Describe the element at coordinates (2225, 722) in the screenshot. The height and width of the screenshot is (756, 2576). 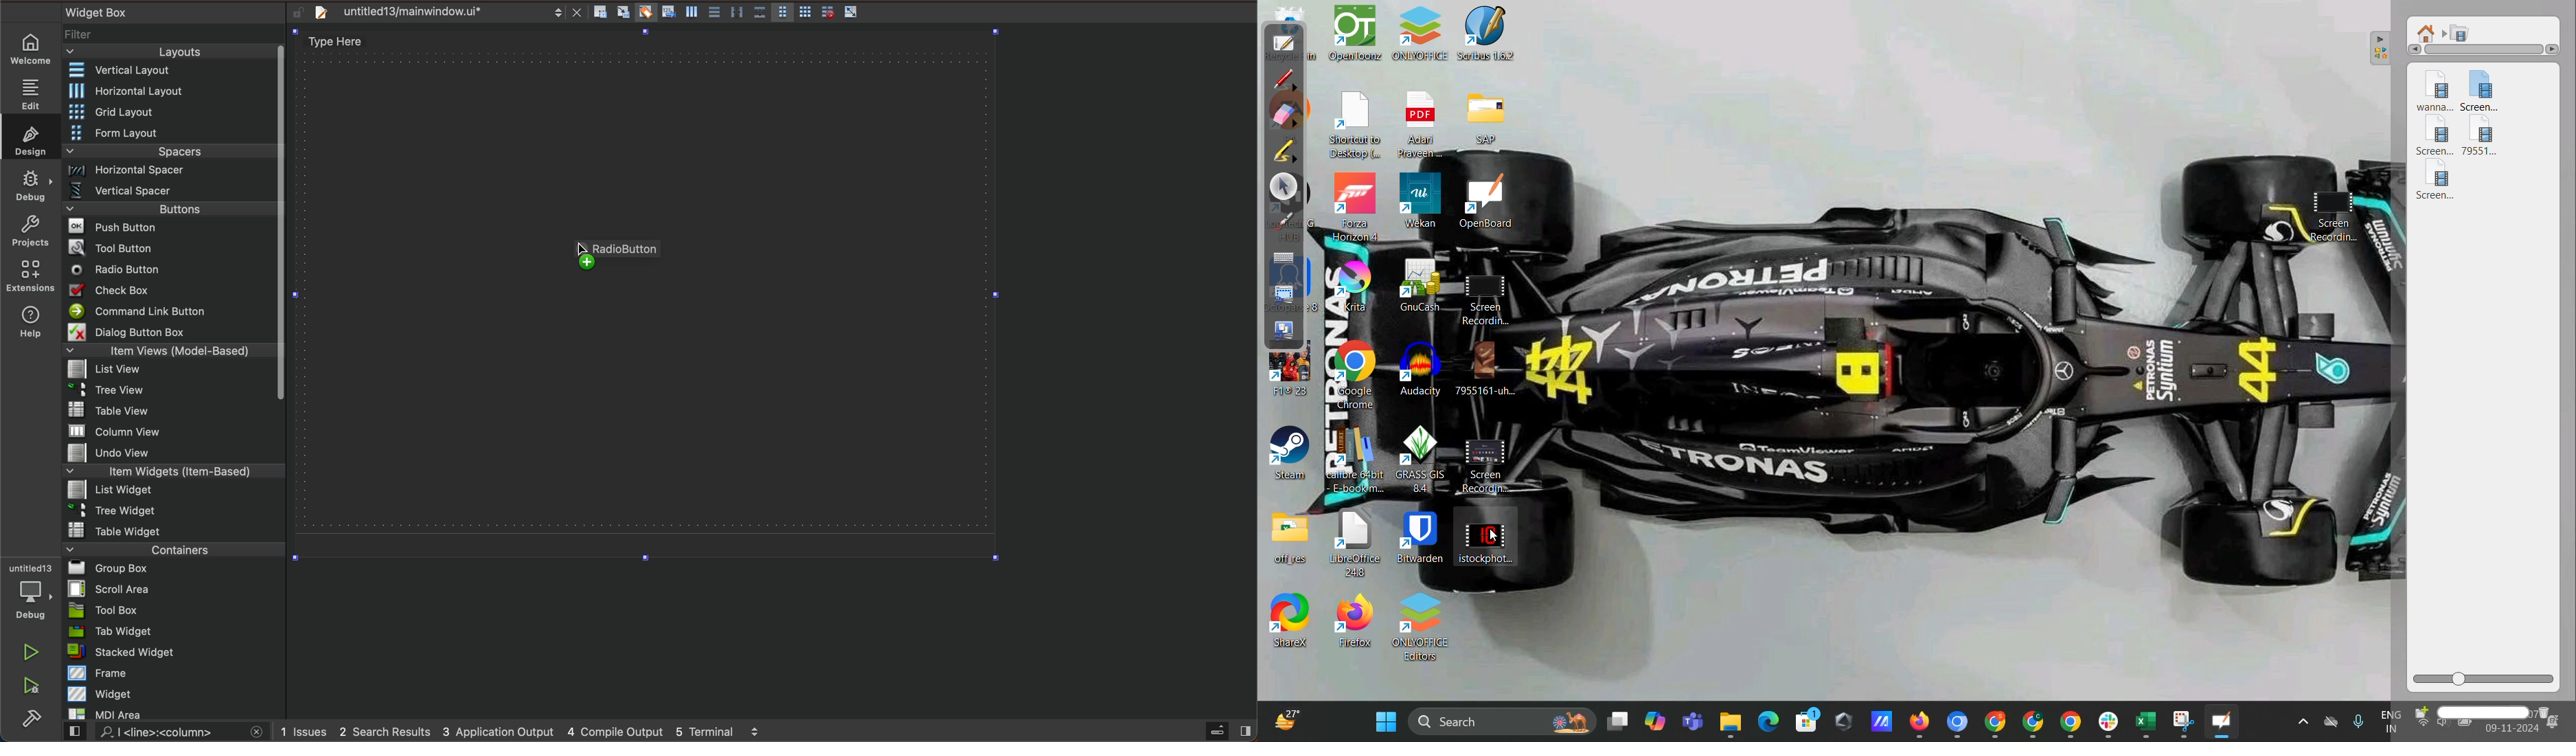
I see `openboard` at that location.